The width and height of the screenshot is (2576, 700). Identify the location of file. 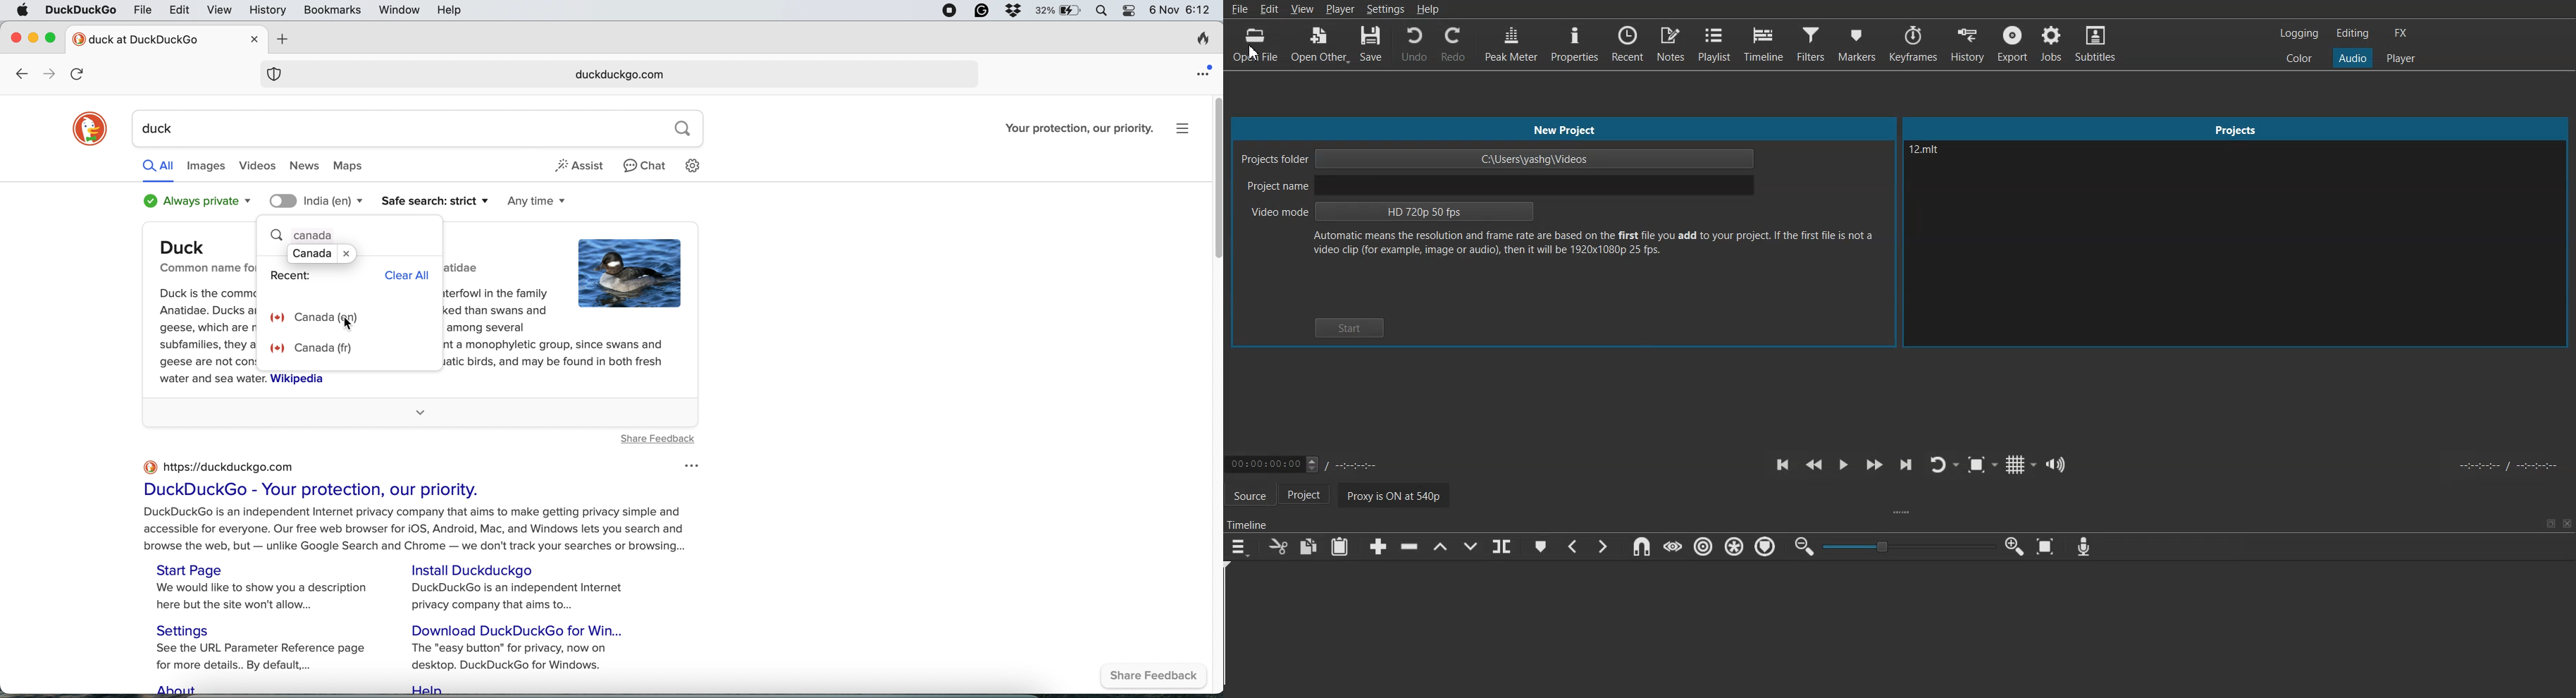
(143, 9).